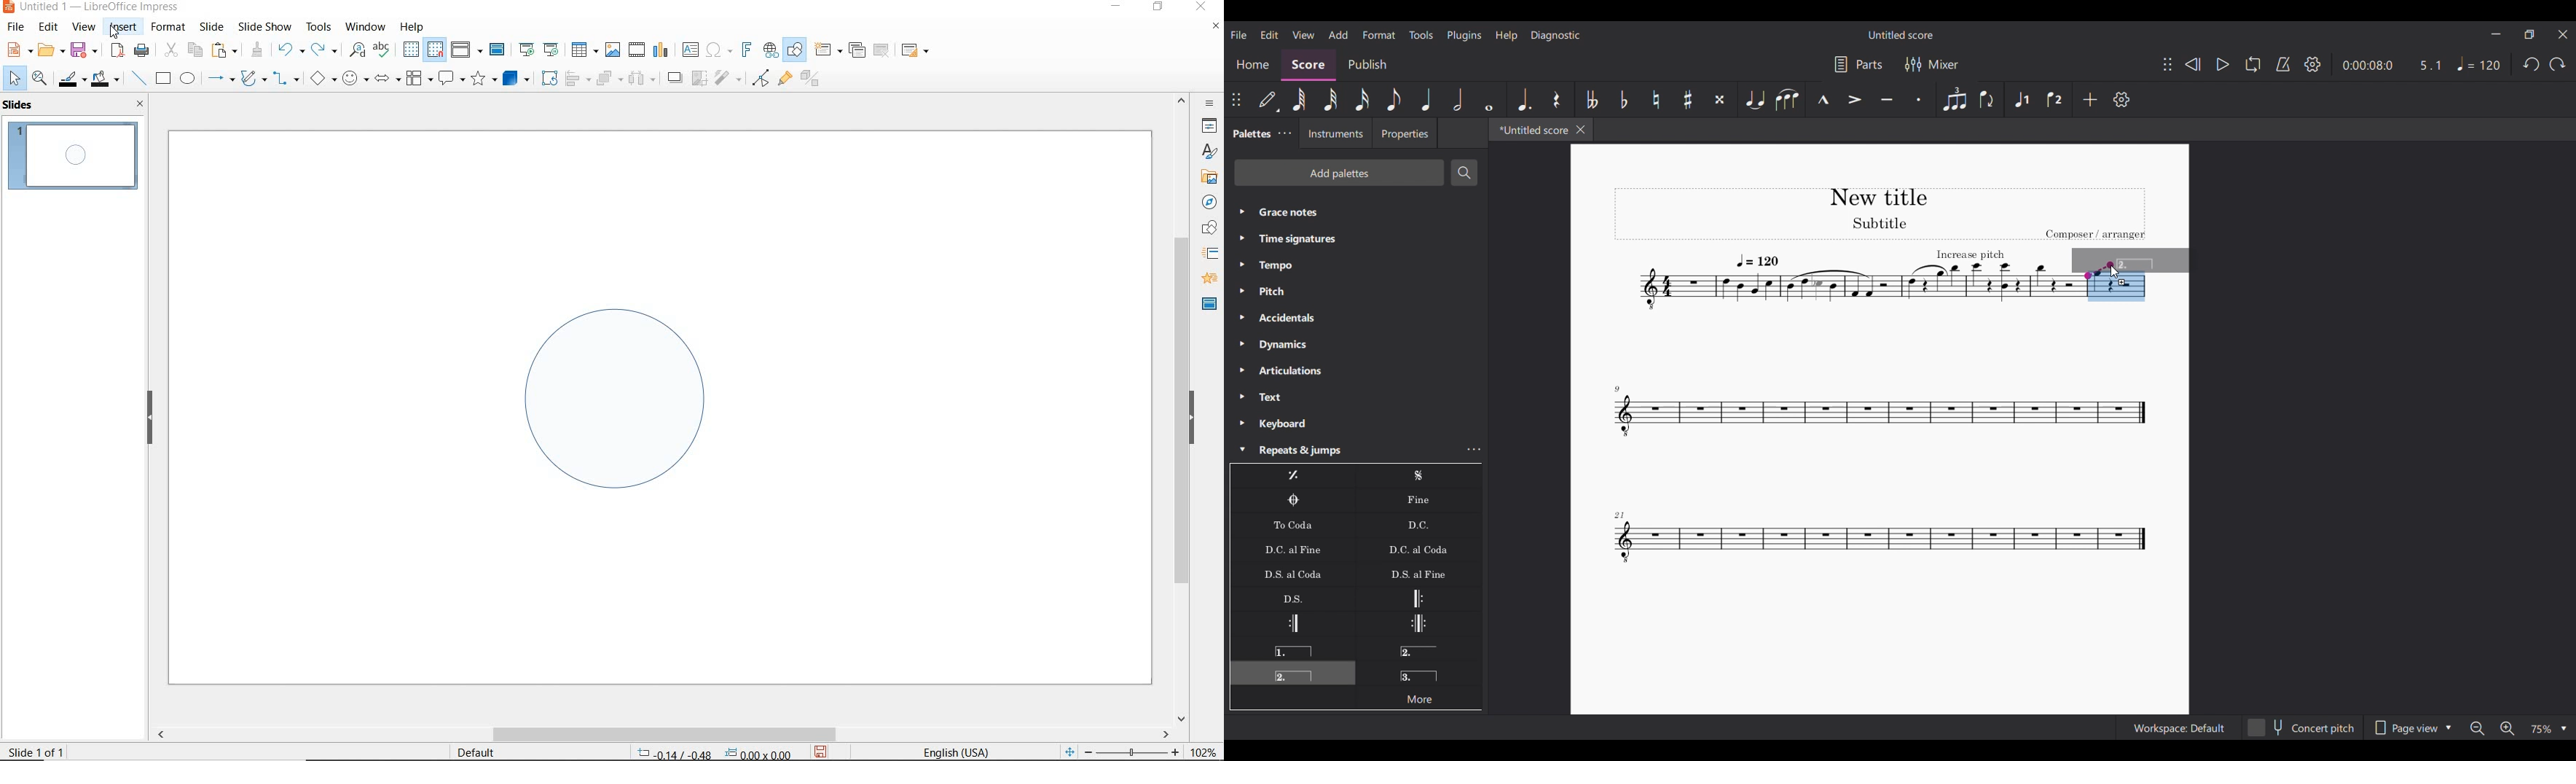 The width and height of the screenshot is (2576, 784). Describe the element at coordinates (1292, 525) in the screenshot. I see `To Coda` at that location.